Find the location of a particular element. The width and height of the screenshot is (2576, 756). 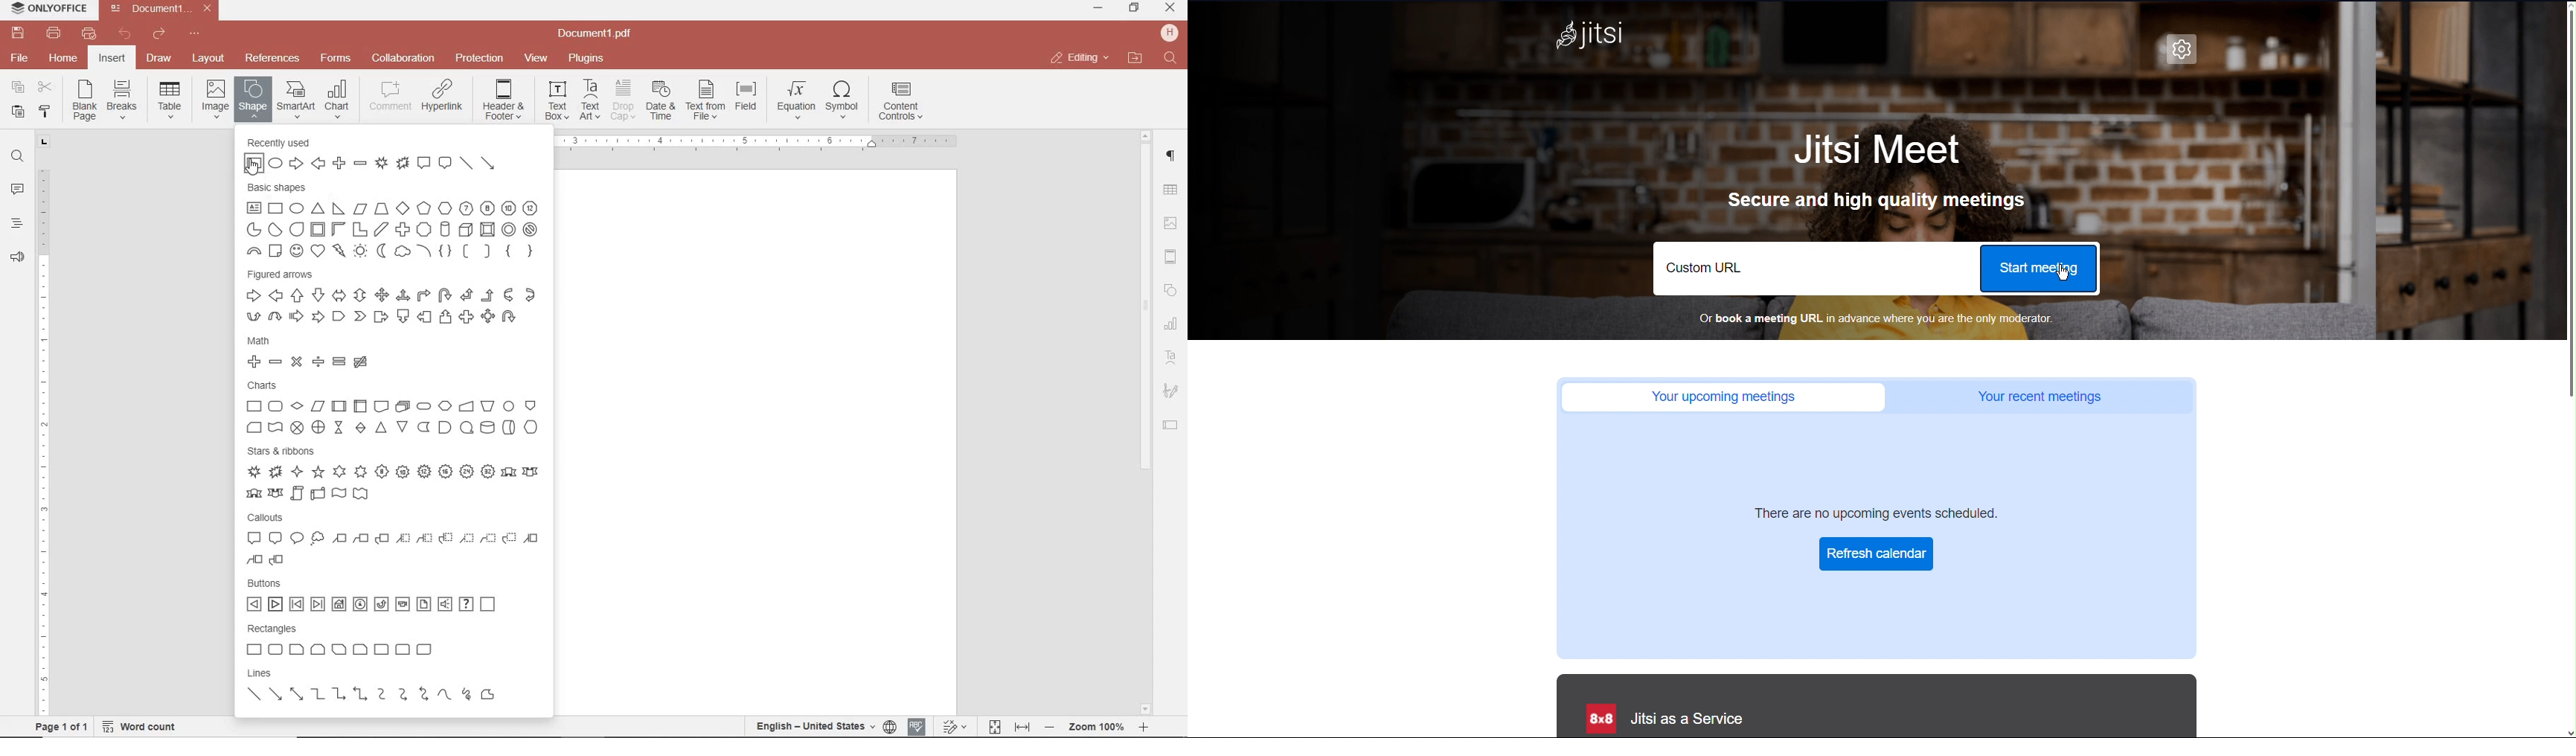

TABLE is located at coordinates (1171, 192).